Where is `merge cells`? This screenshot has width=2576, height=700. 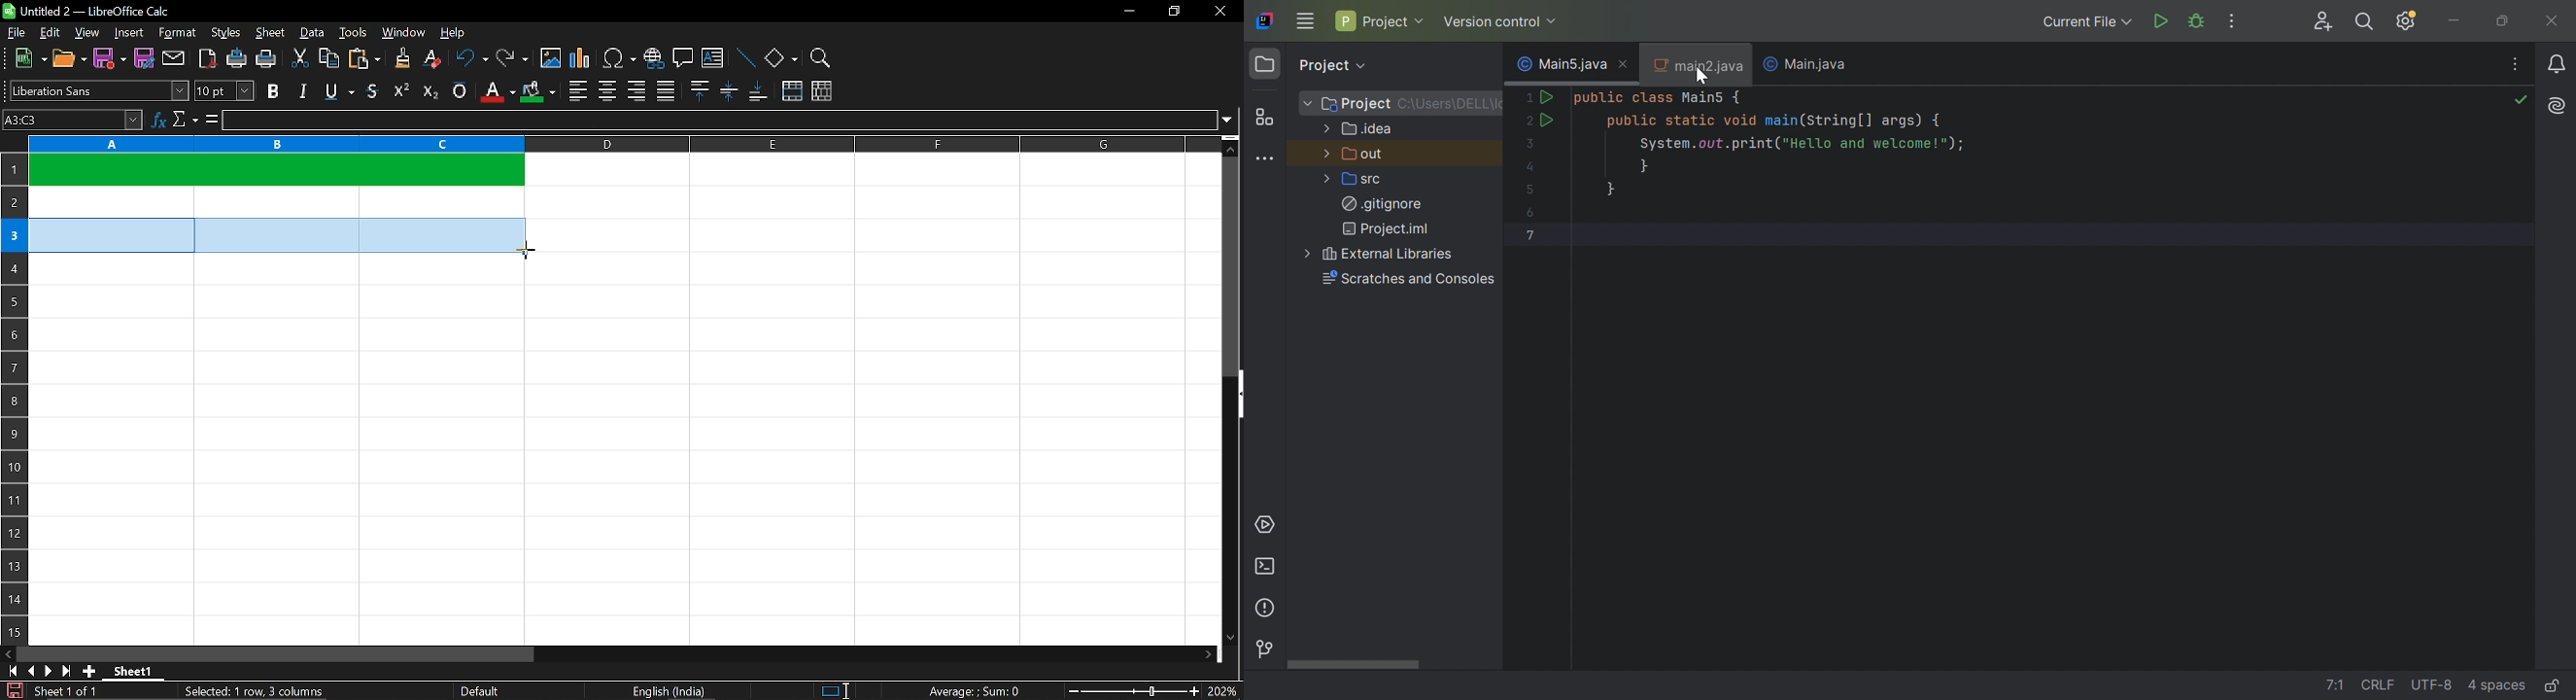 merge cells is located at coordinates (792, 91).